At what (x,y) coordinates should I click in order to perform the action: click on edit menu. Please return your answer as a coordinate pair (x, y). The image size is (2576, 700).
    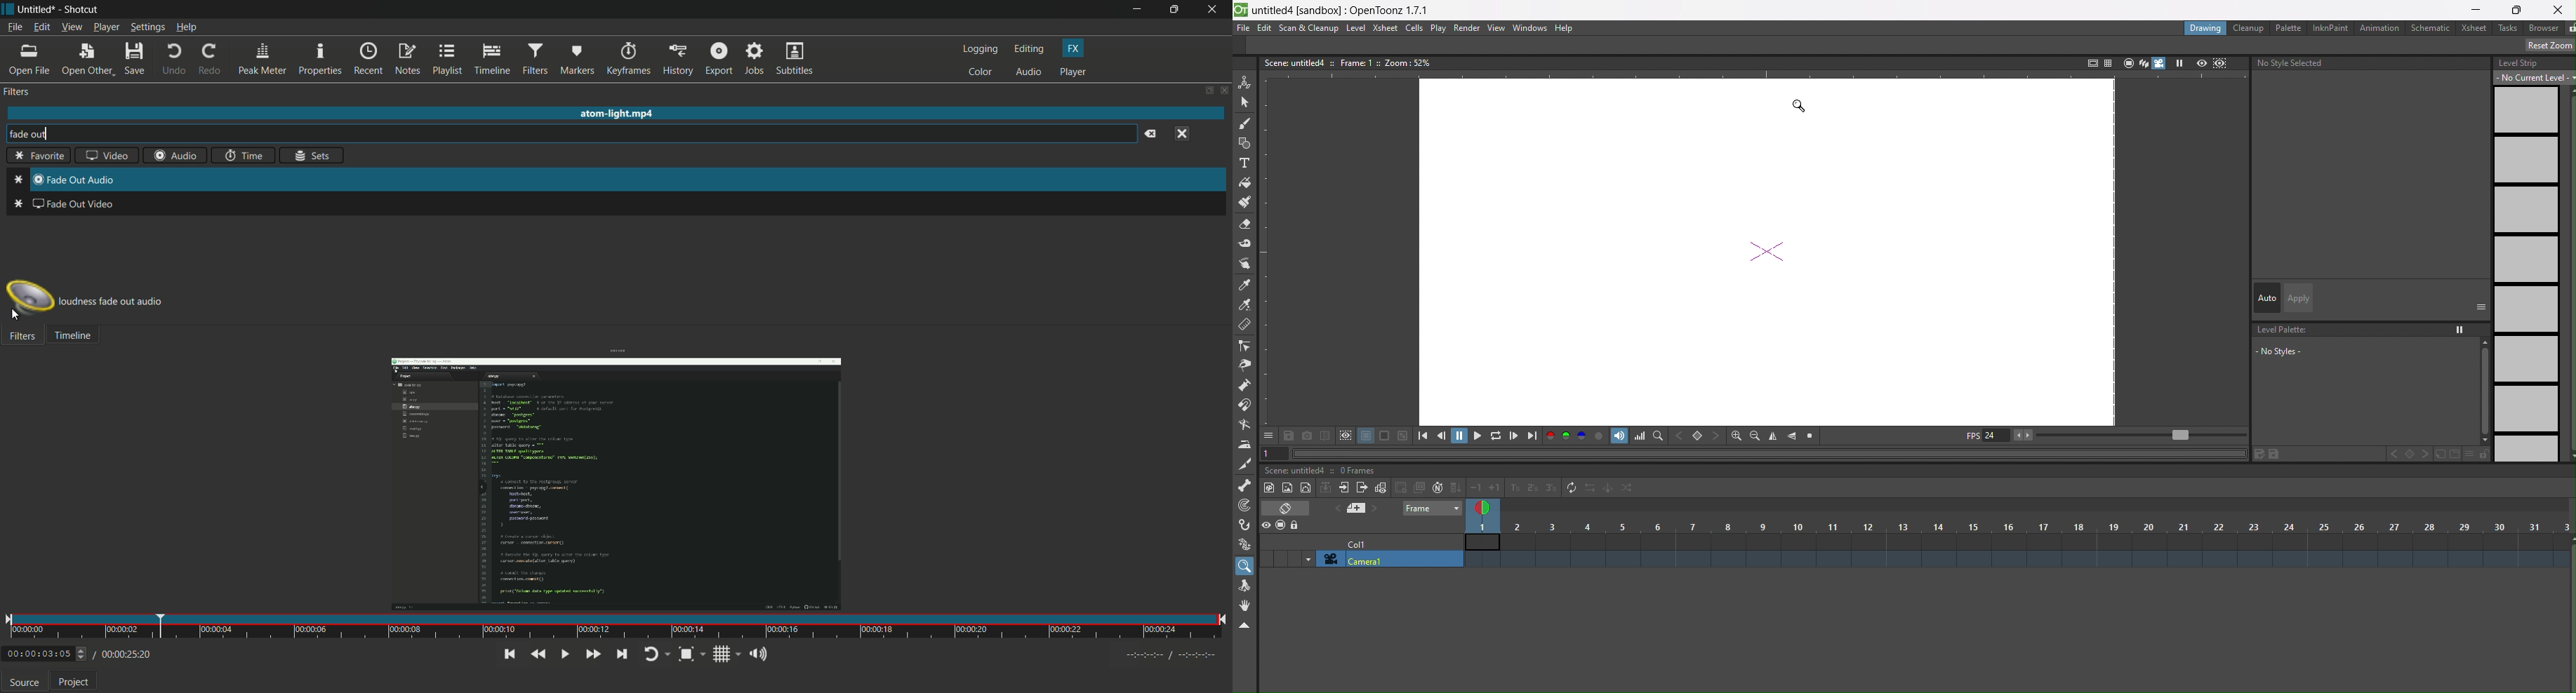
    Looking at the image, I should click on (40, 28).